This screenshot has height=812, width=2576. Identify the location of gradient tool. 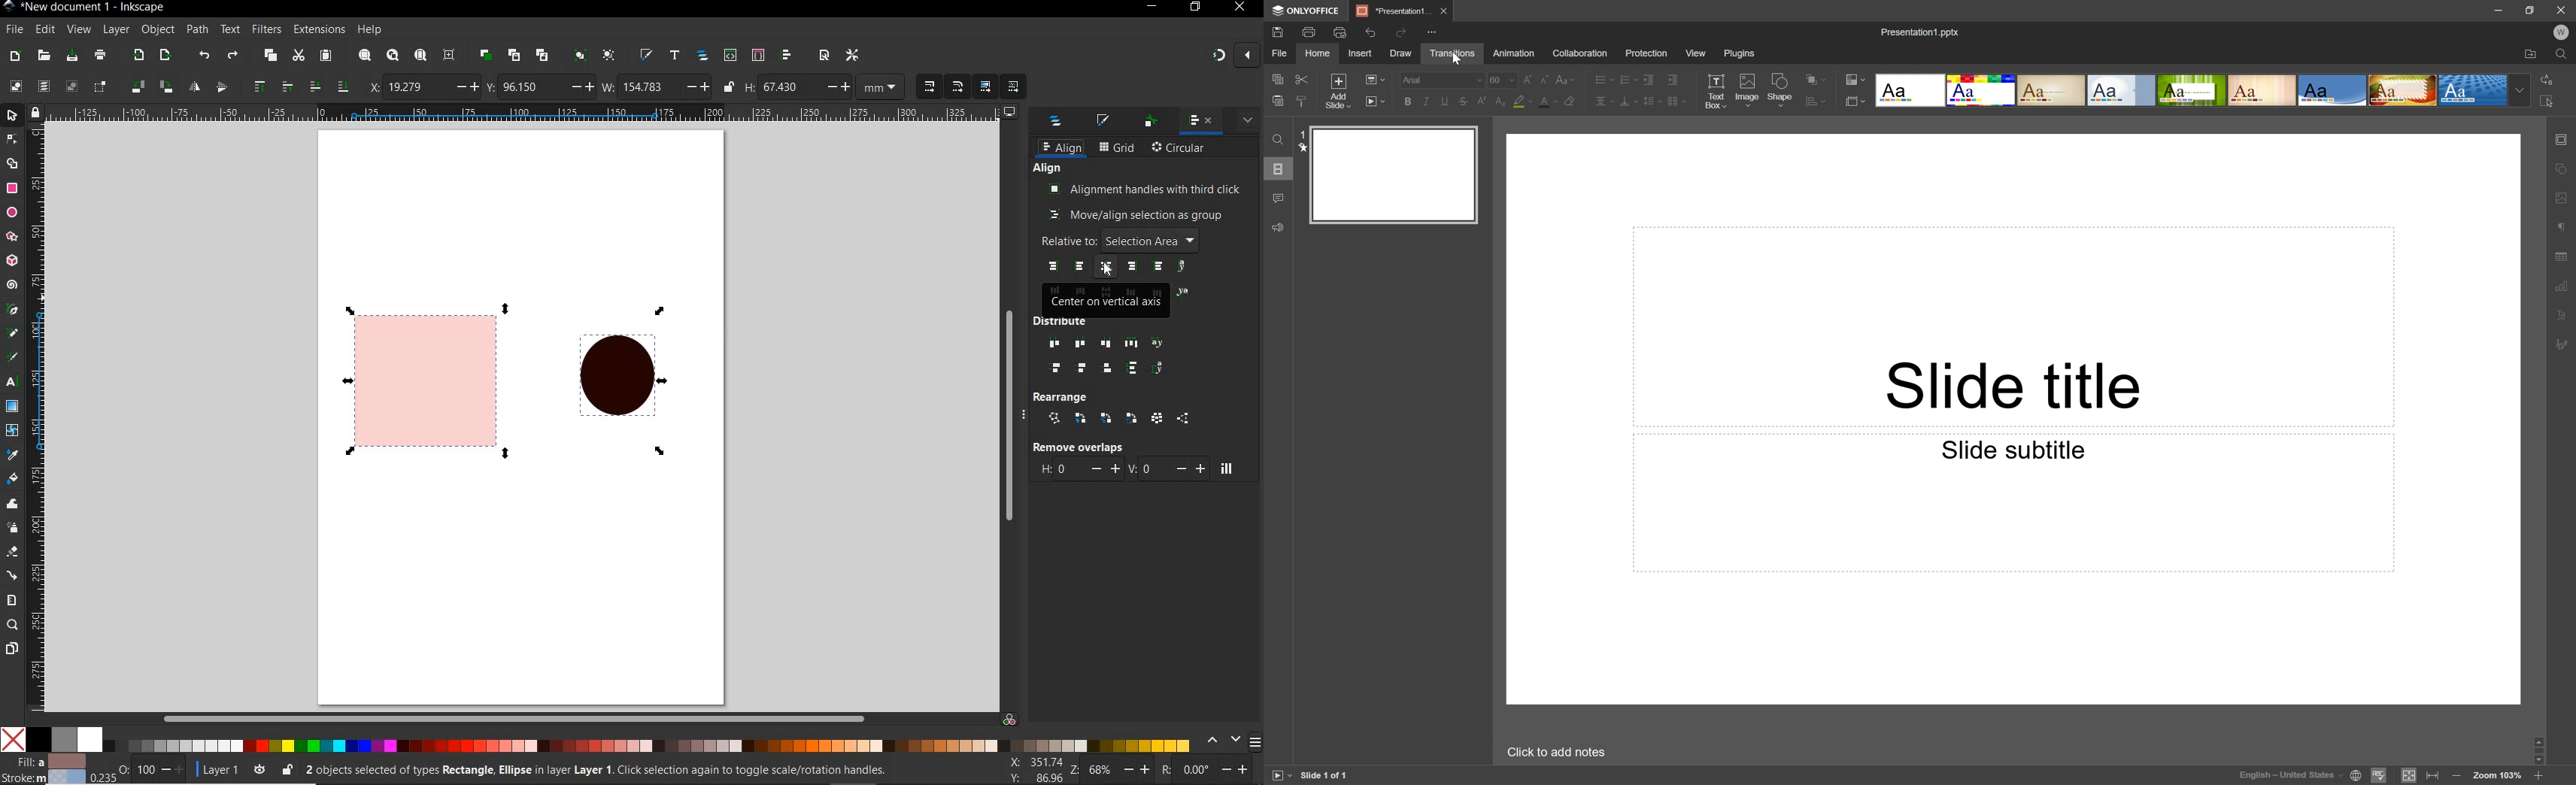
(13, 405).